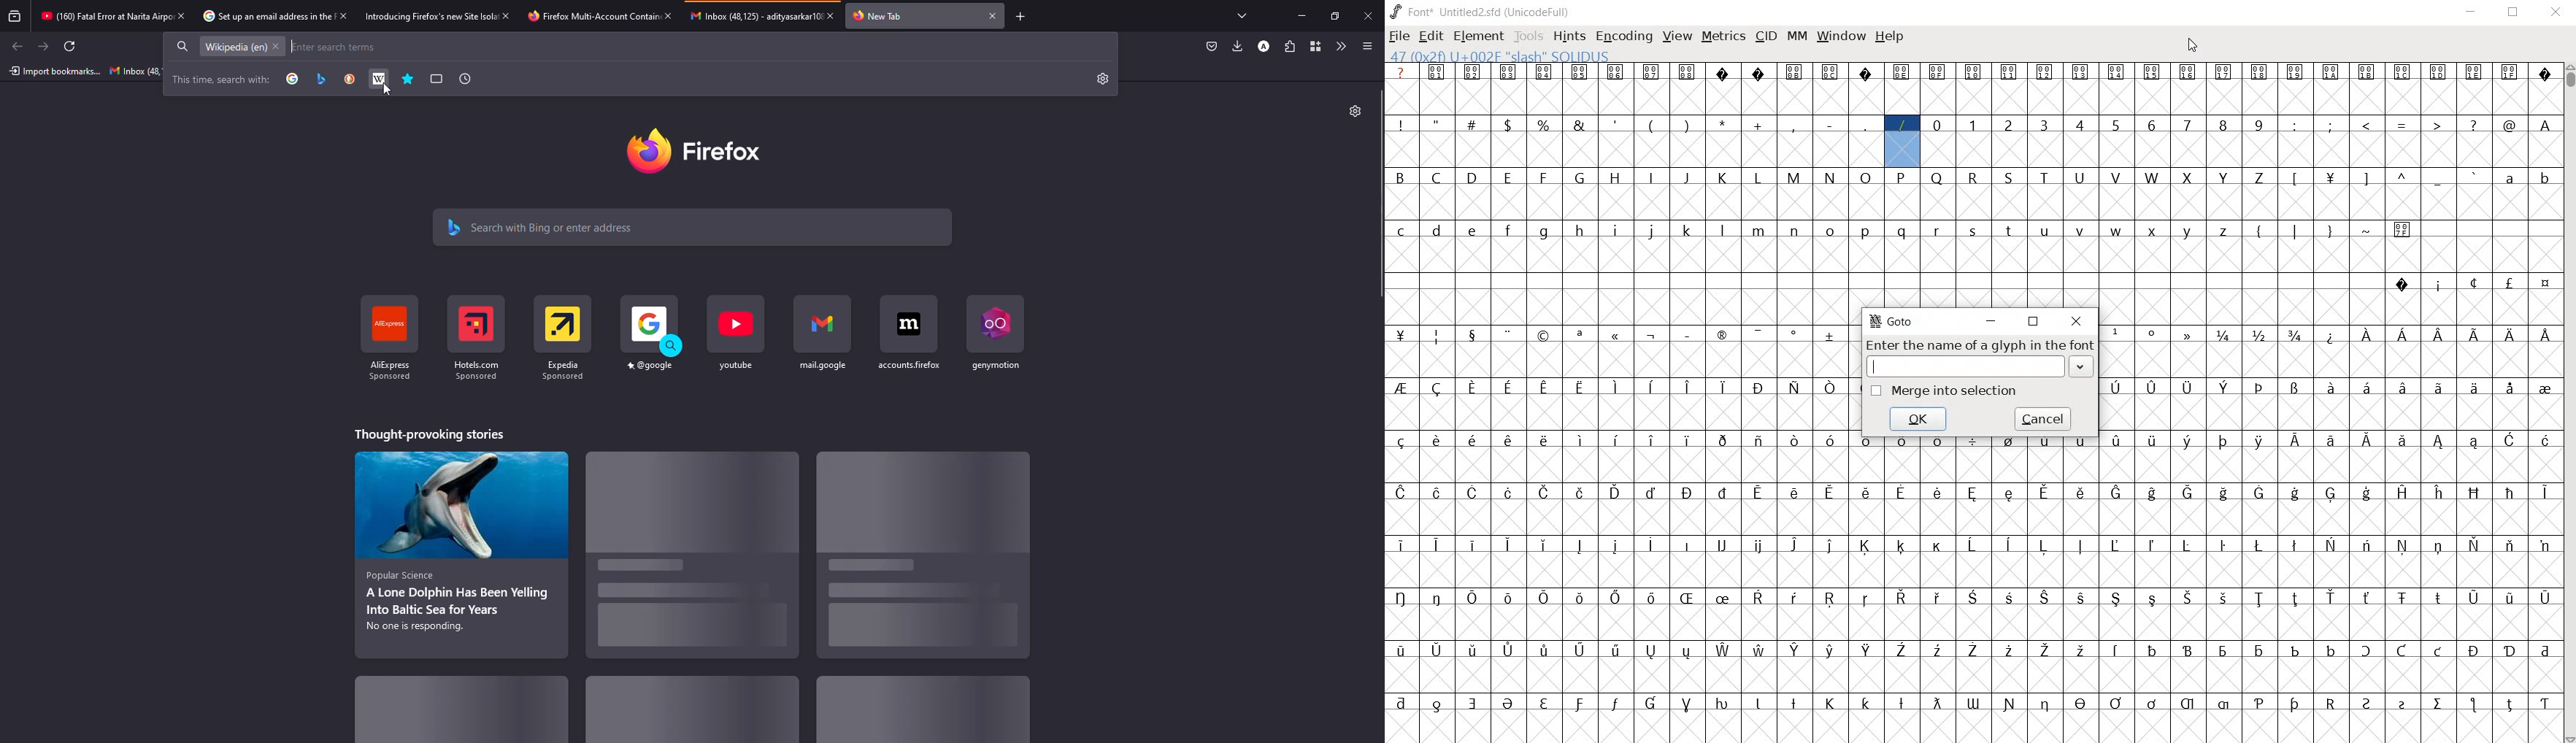 The height and width of the screenshot is (756, 2576). I want to click on scroll bar, so click(1382, 194).